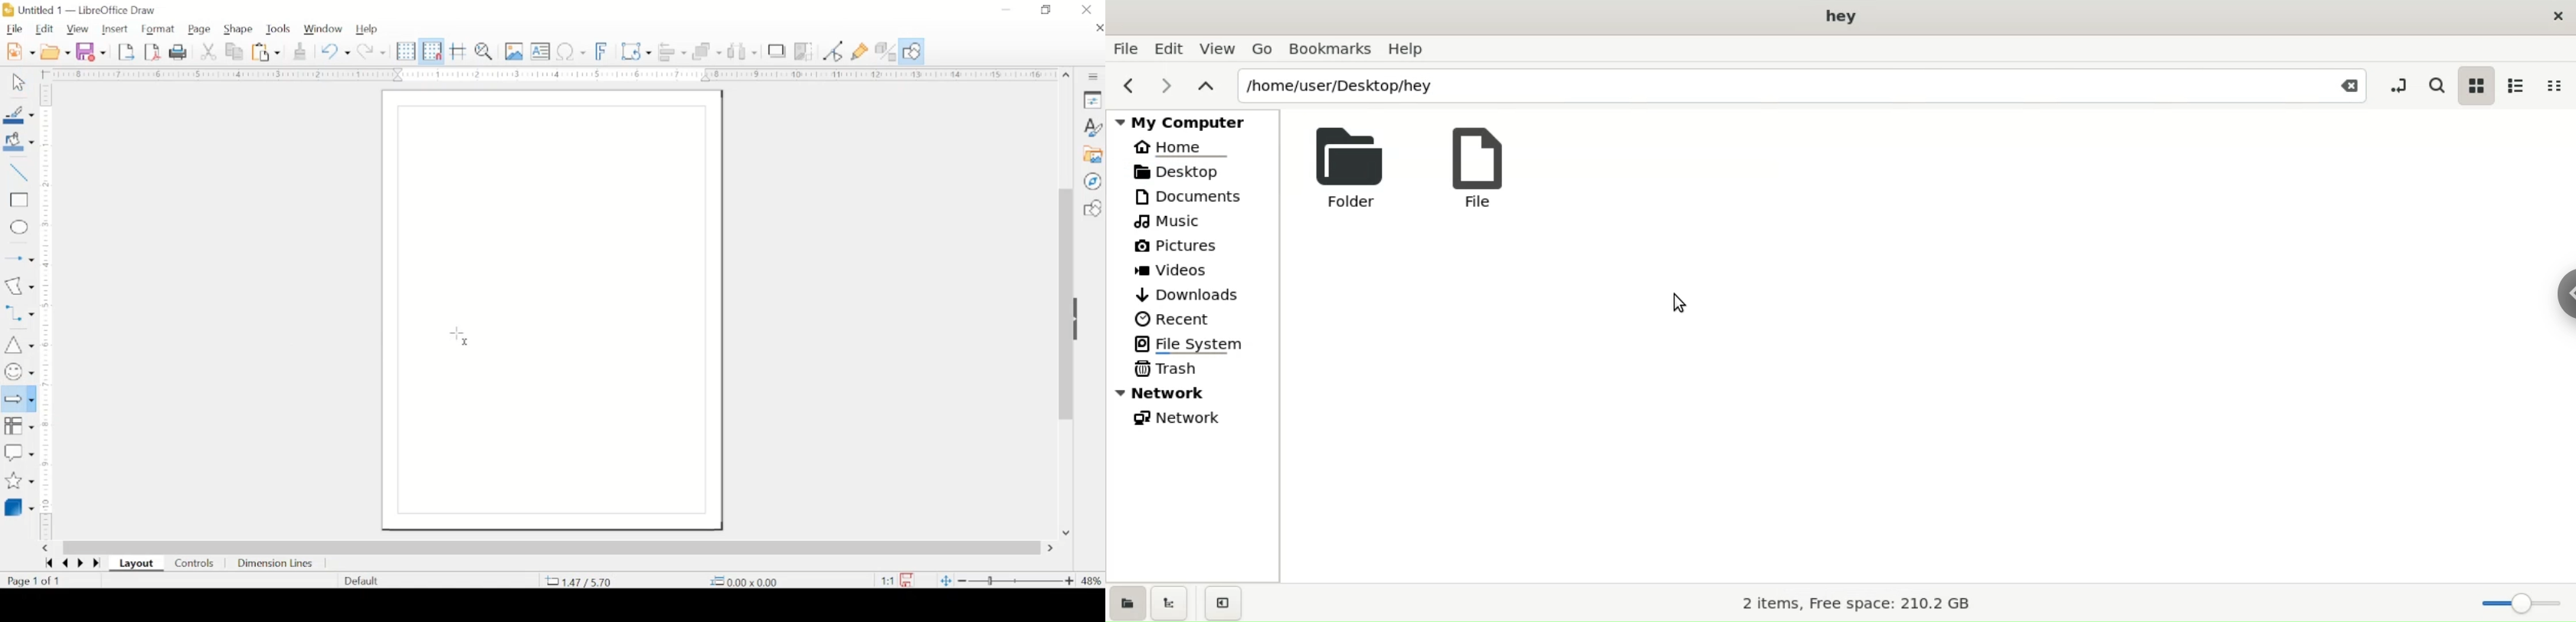  I want to click on tools, so click(279, 28).